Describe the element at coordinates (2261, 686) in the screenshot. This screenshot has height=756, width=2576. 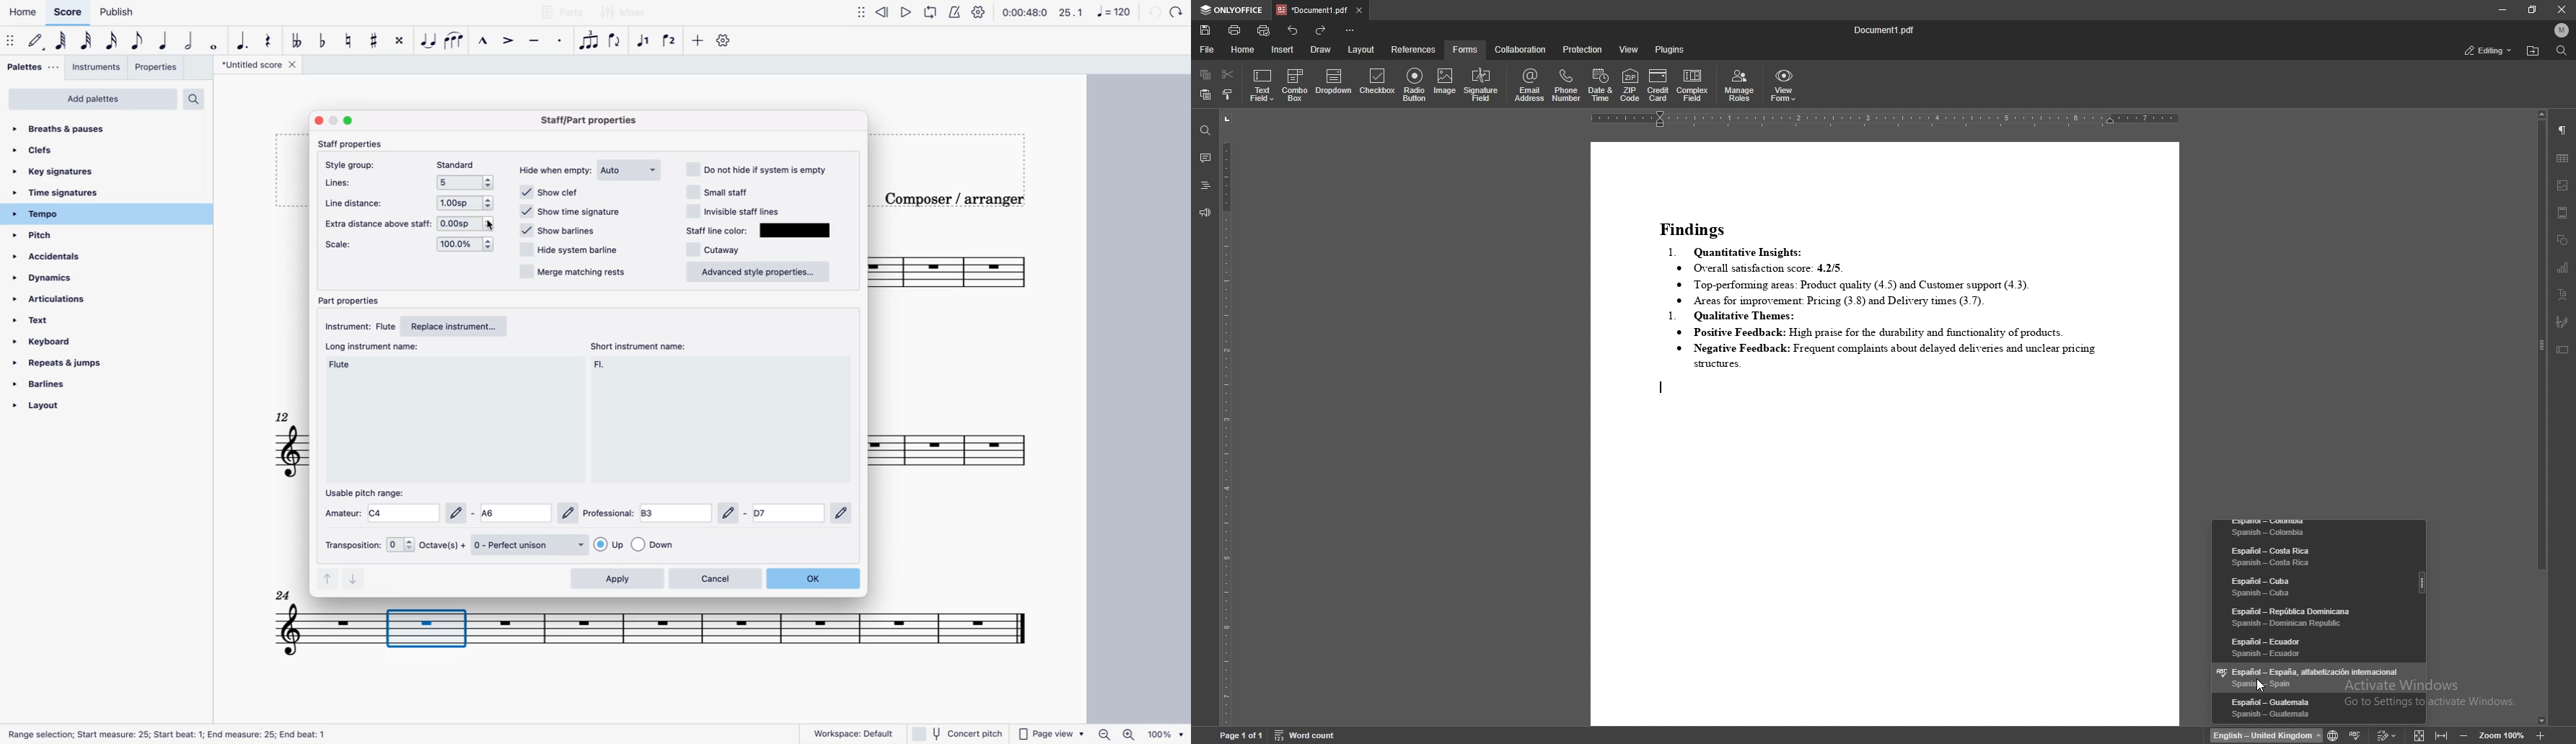
I see `cursor` at that location.